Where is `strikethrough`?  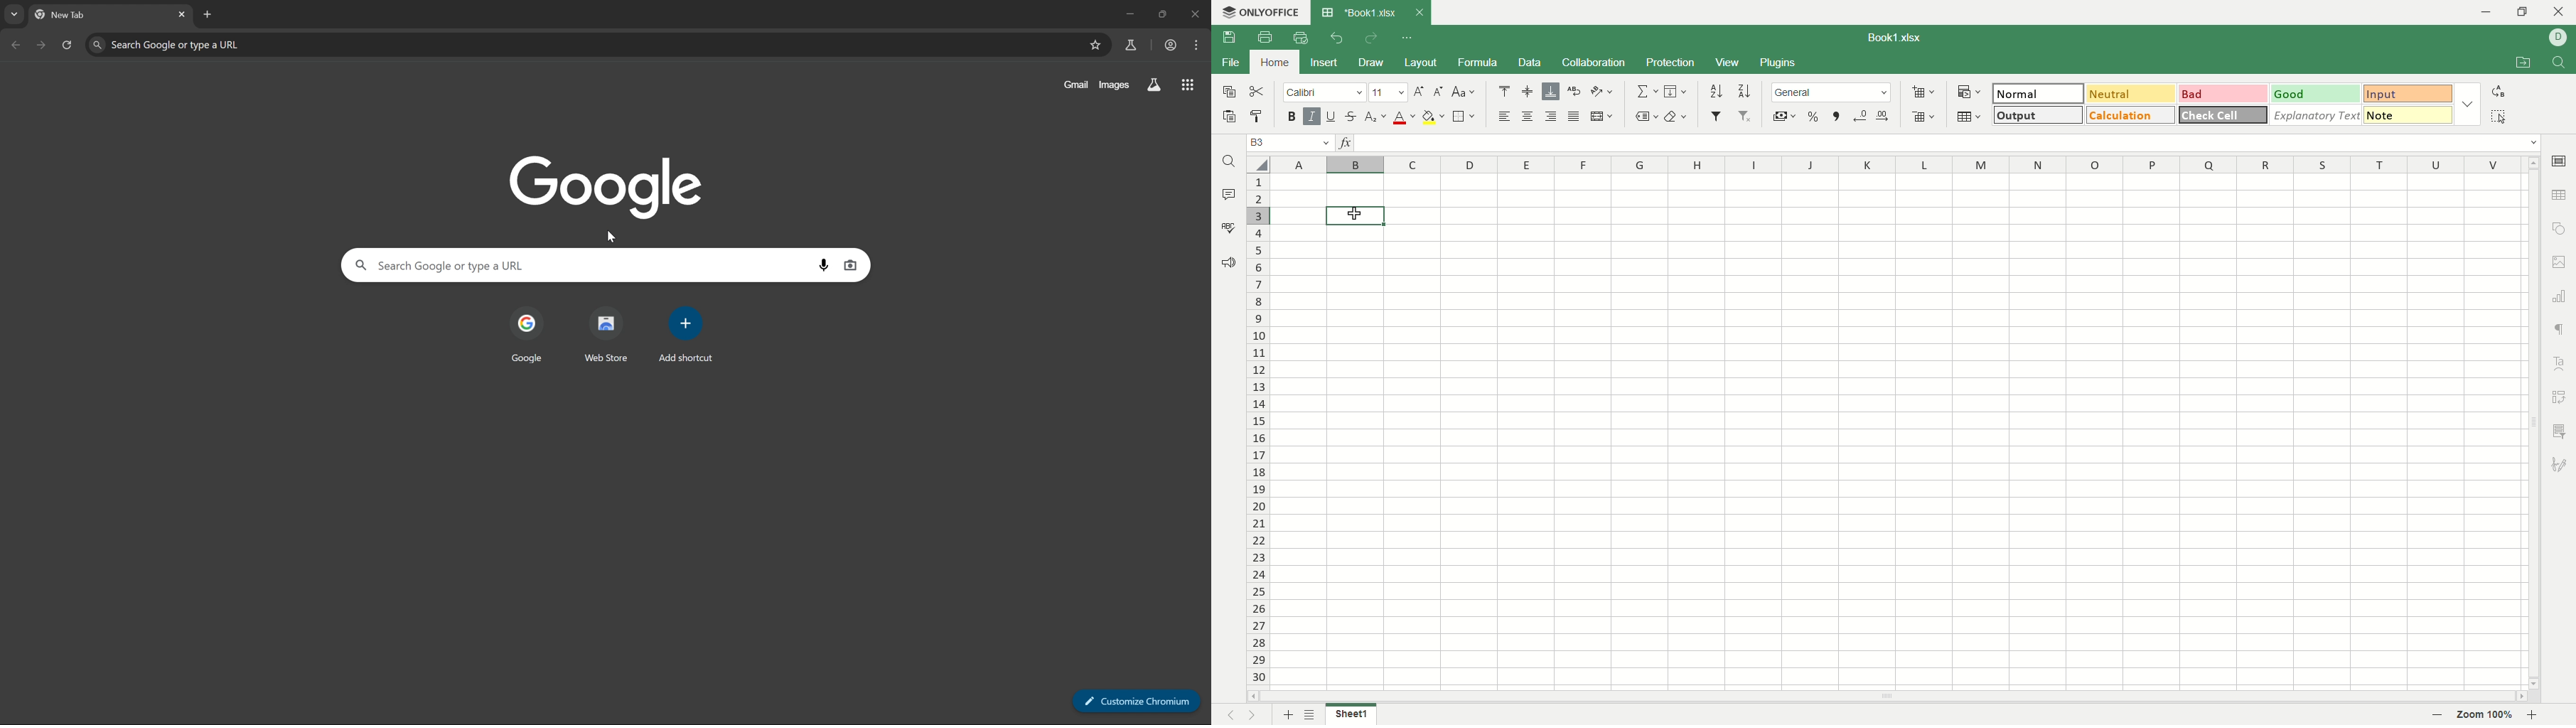 strikethrough is located at coordinates (1352, 115).